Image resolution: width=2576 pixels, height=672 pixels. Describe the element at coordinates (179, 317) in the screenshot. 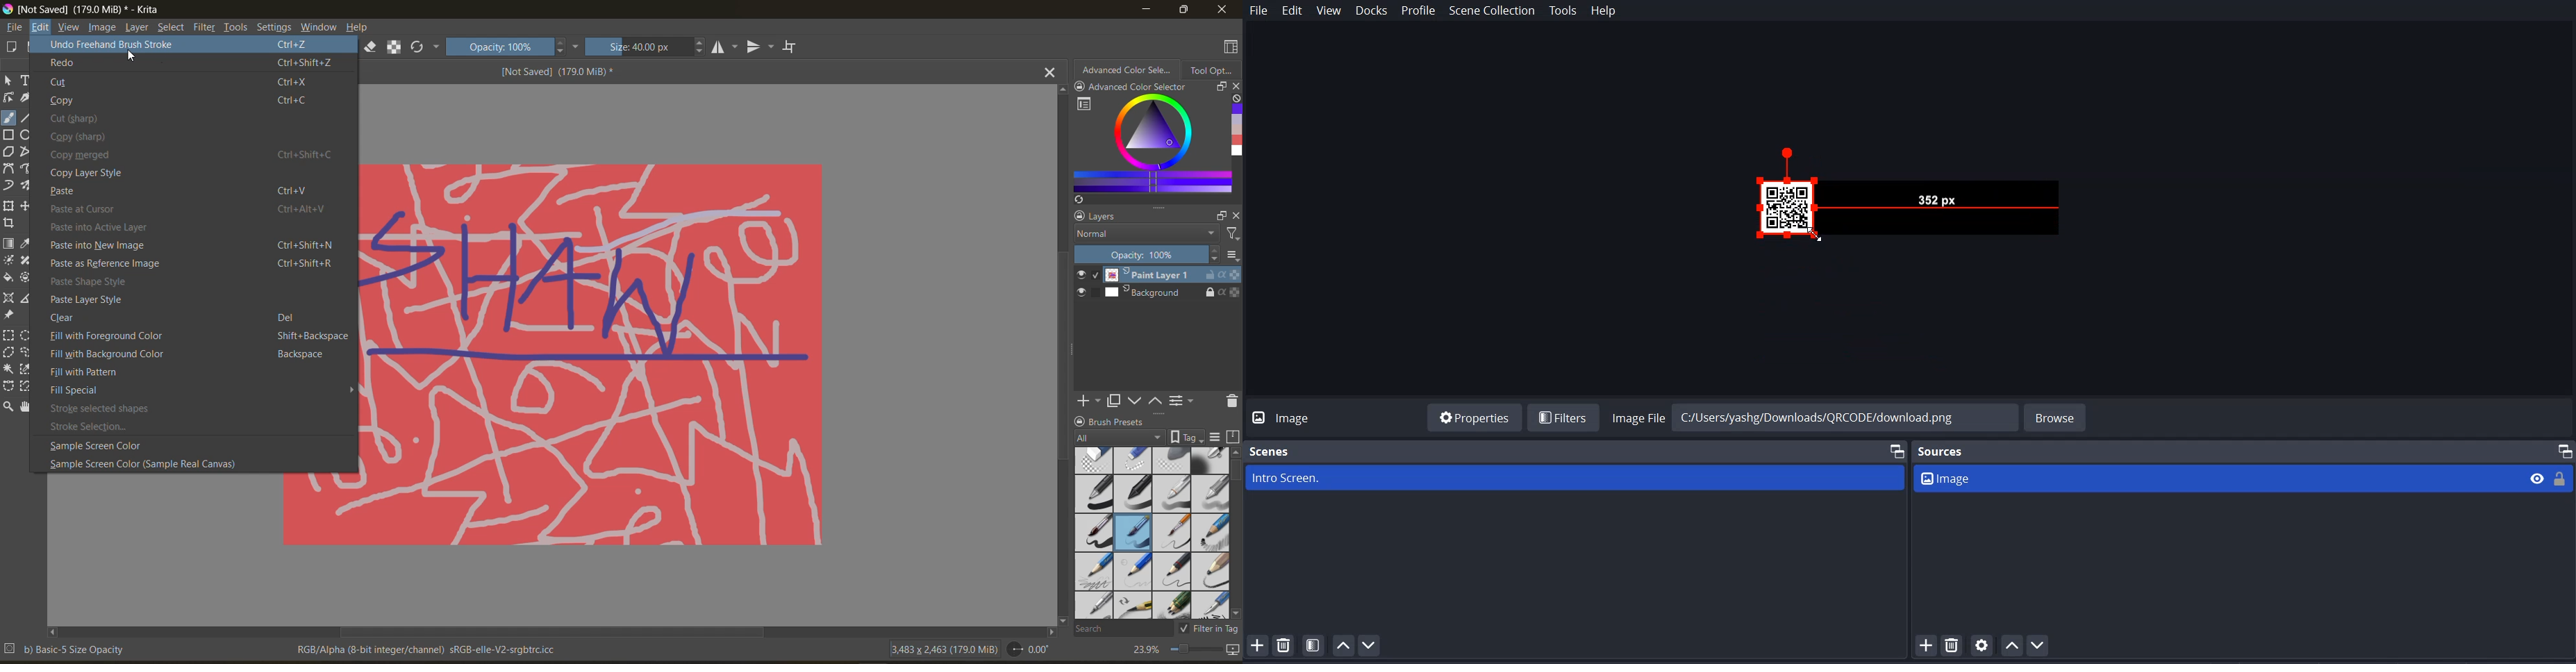

I see `clear    Del` at that location.